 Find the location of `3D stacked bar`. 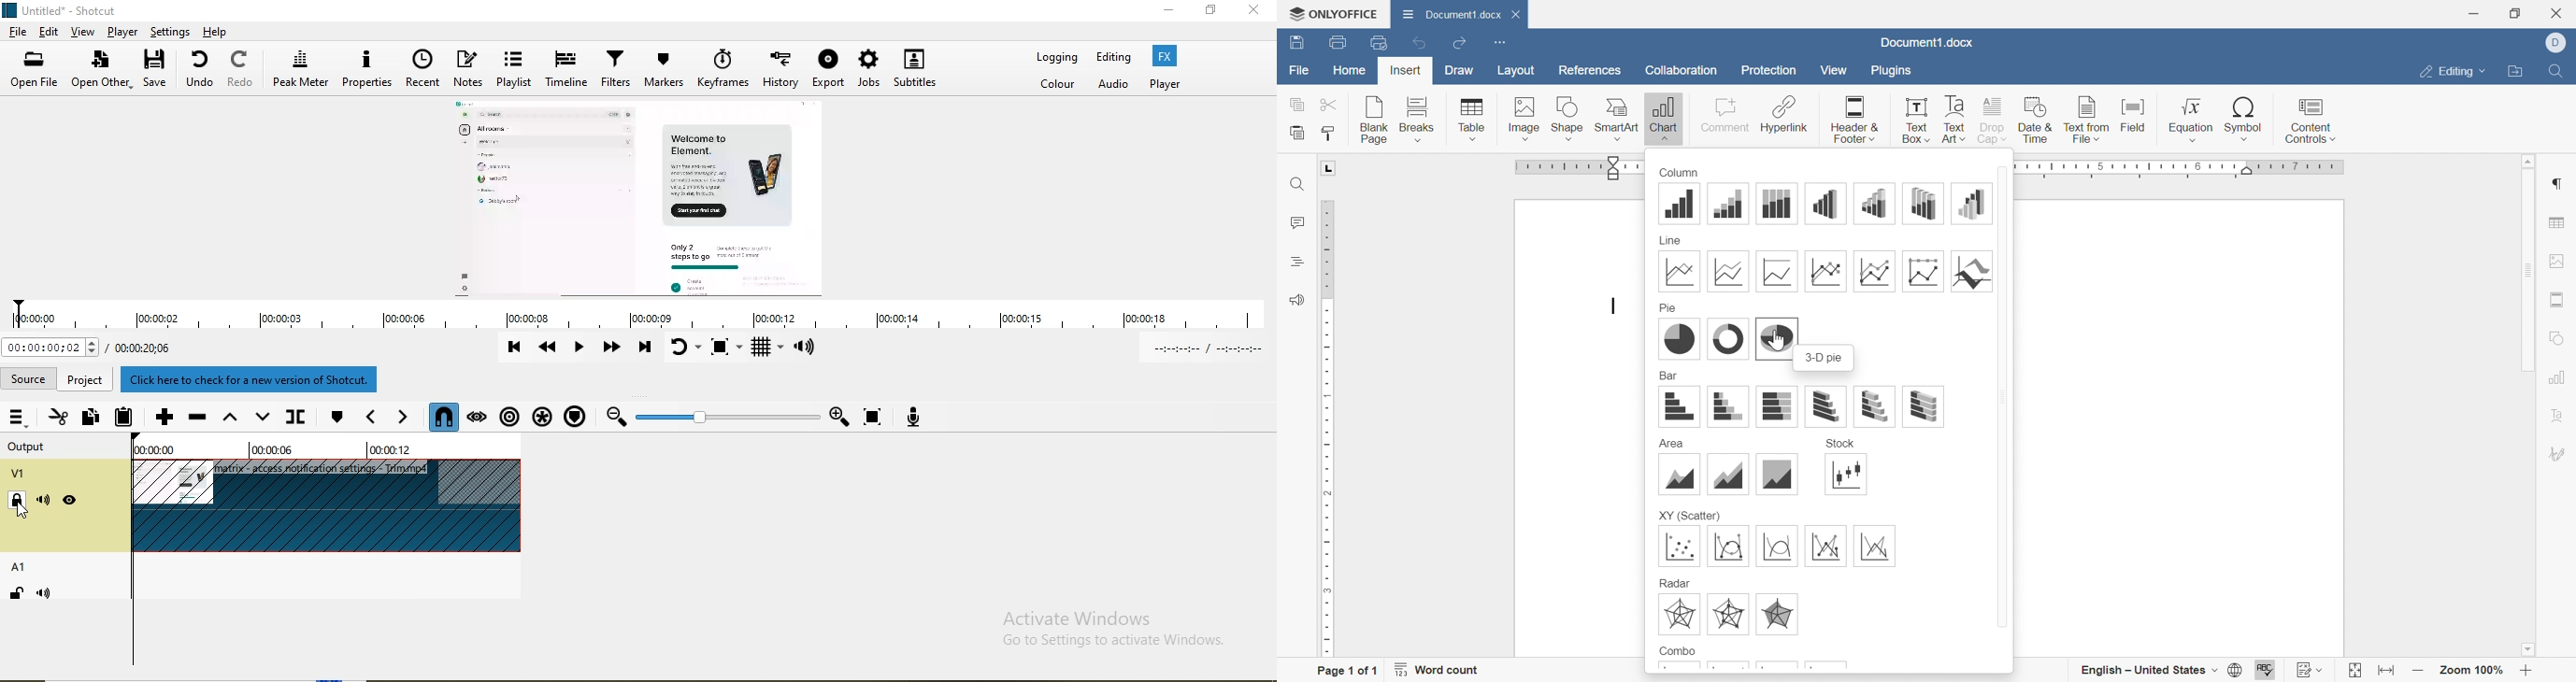

3D stacked bar is located at coordinates (1874, 404).